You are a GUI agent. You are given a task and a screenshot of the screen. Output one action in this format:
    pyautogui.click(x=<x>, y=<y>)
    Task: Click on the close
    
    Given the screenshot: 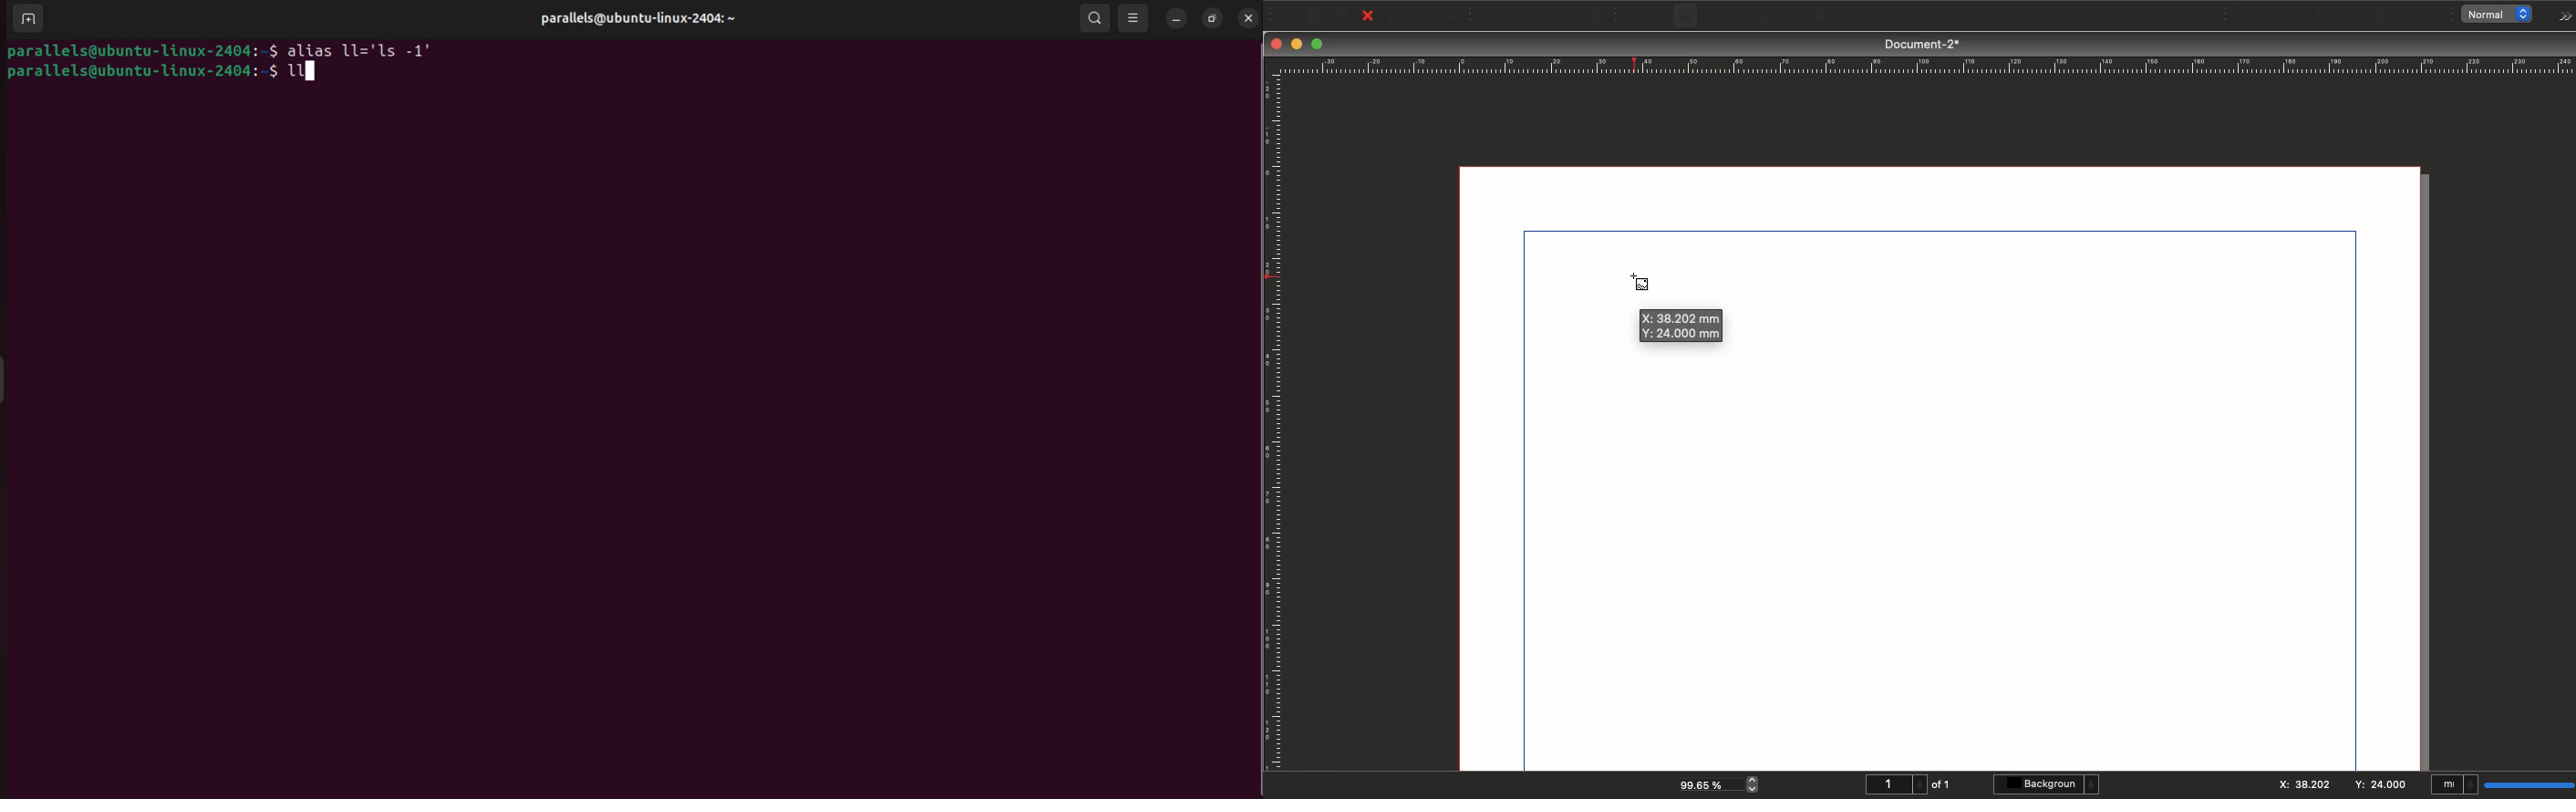 What is the action you would take?
    pyautogui.click(x=1246, y=17)
    